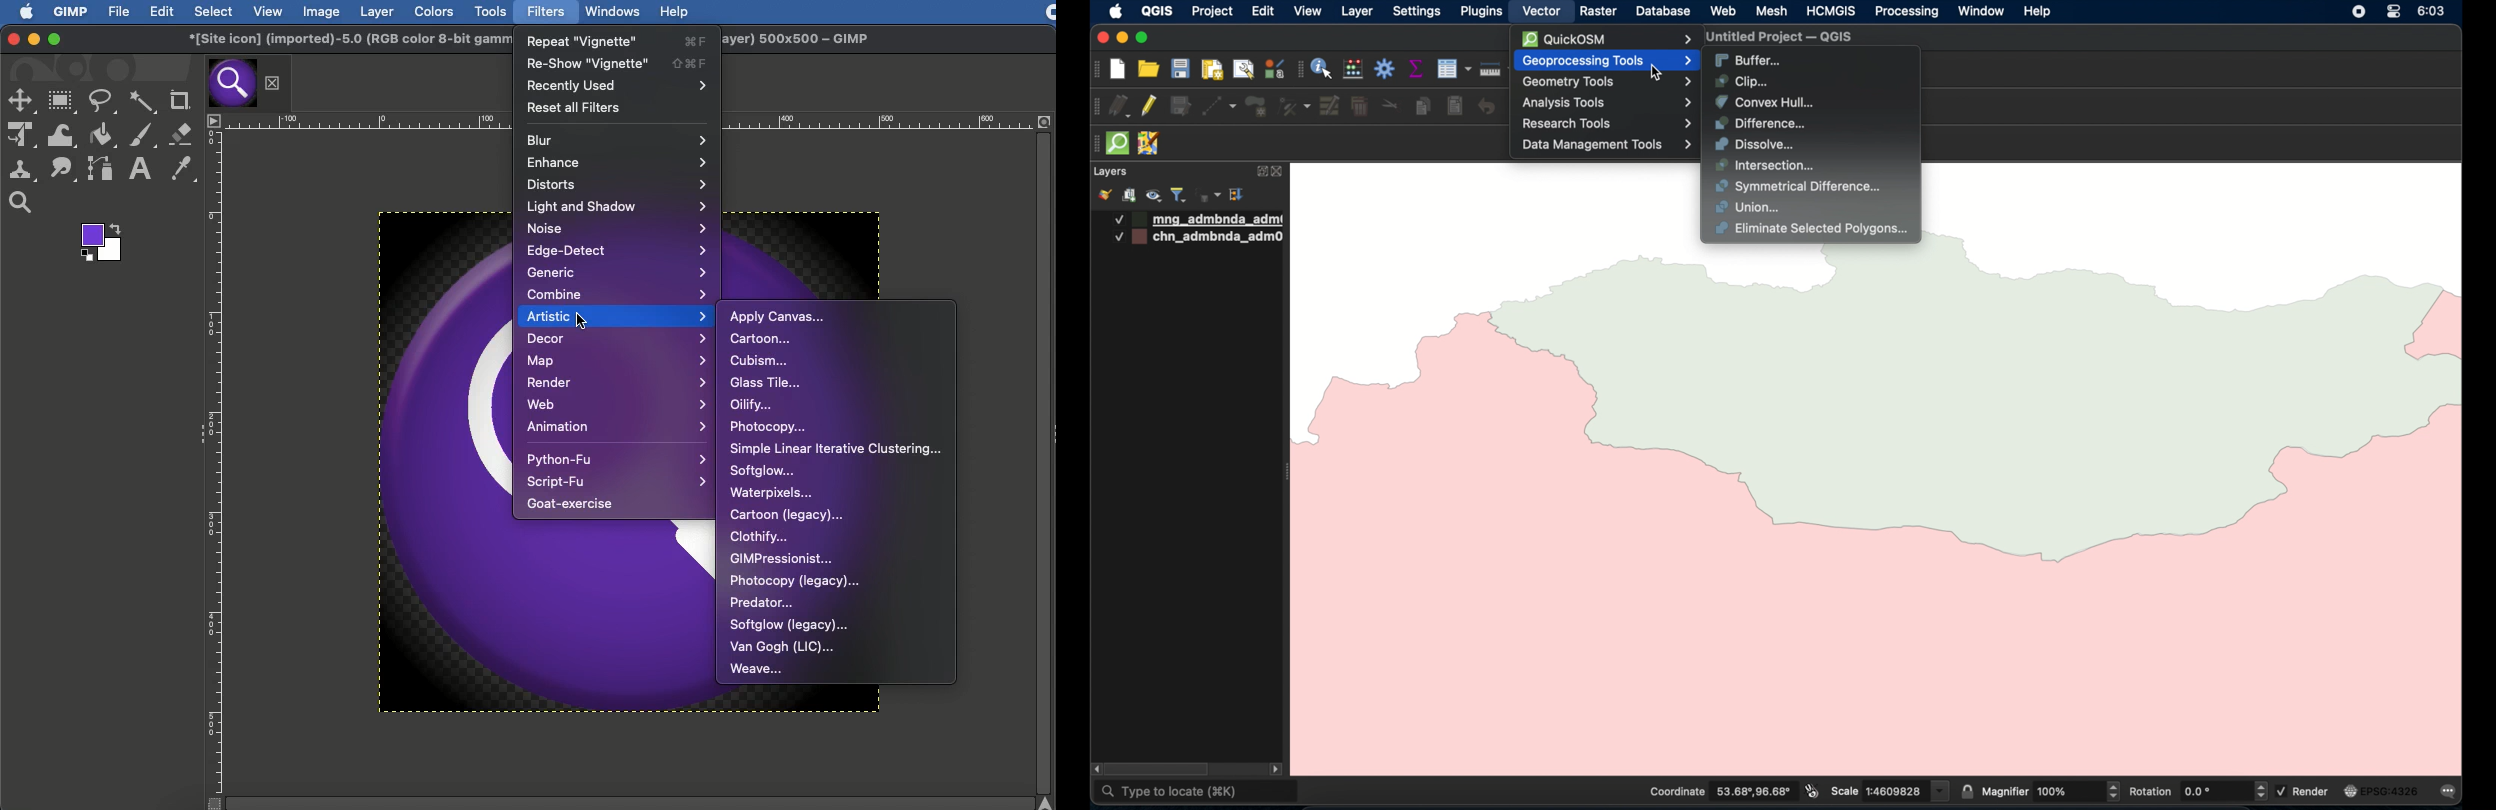 The height and width of the screenshot is (812, 2520). I want to click on Text, so click(138, 169).